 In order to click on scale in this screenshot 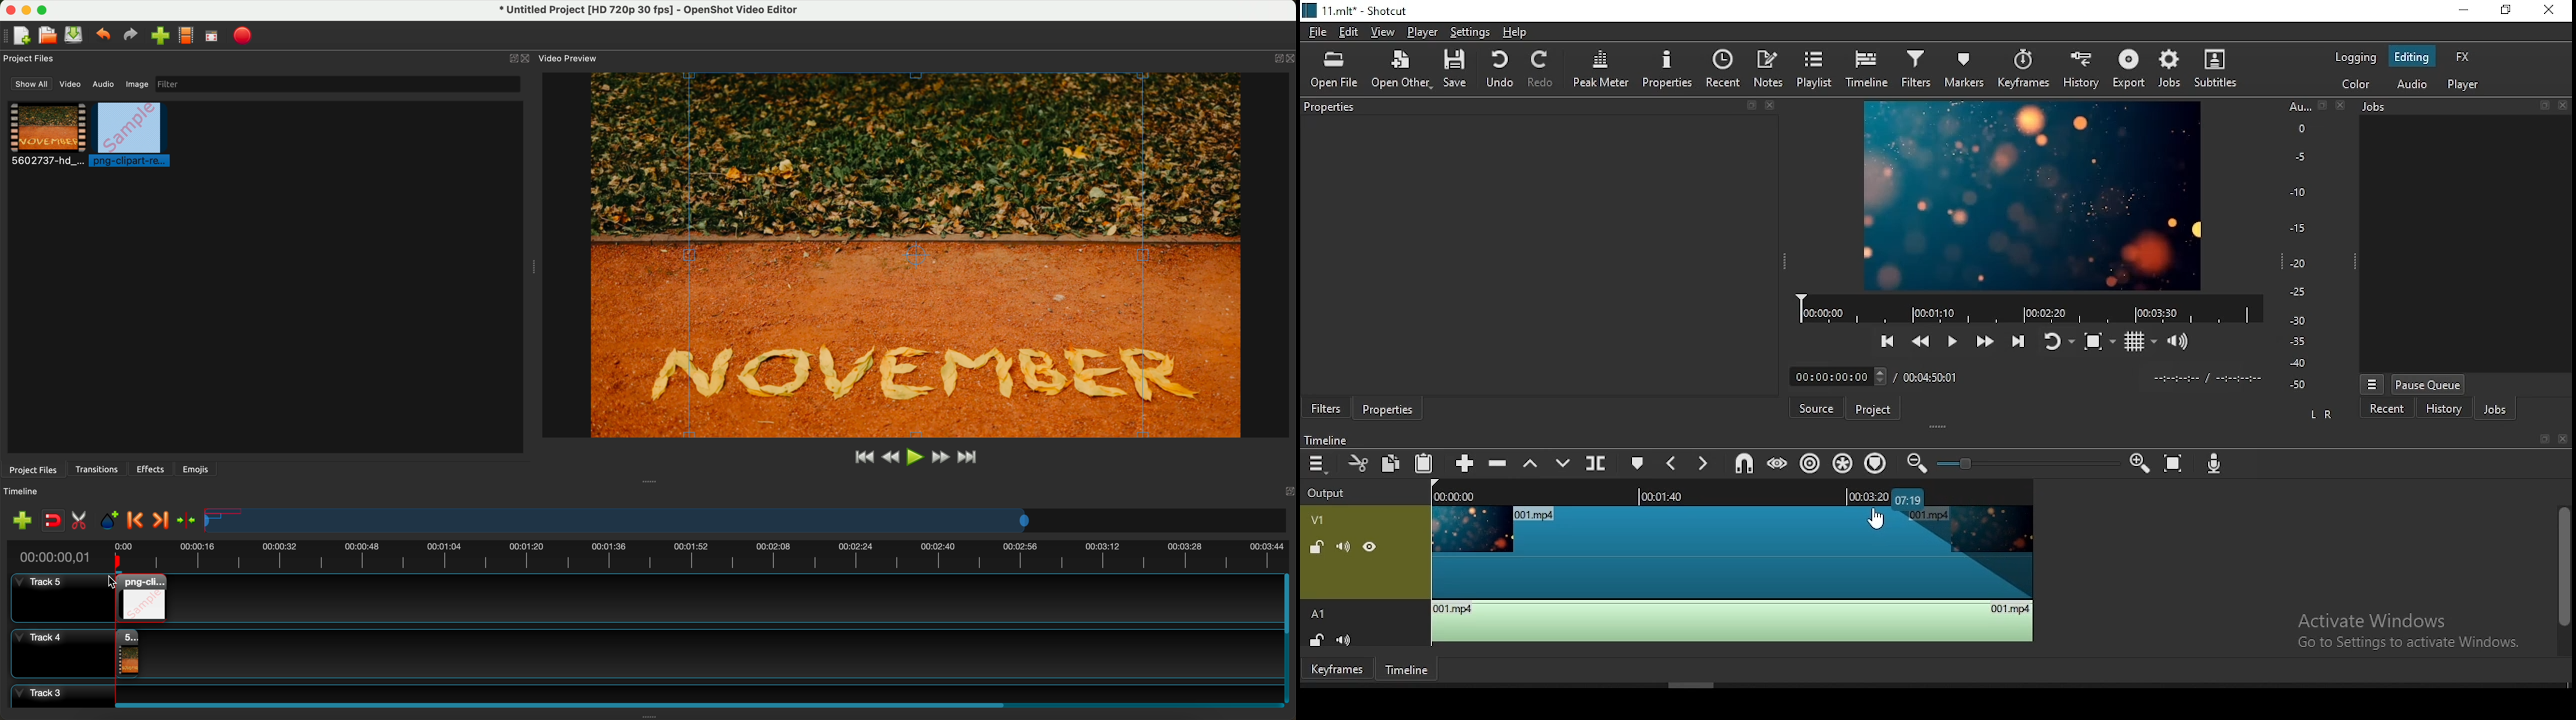, I will do `click(2299, 248)`.